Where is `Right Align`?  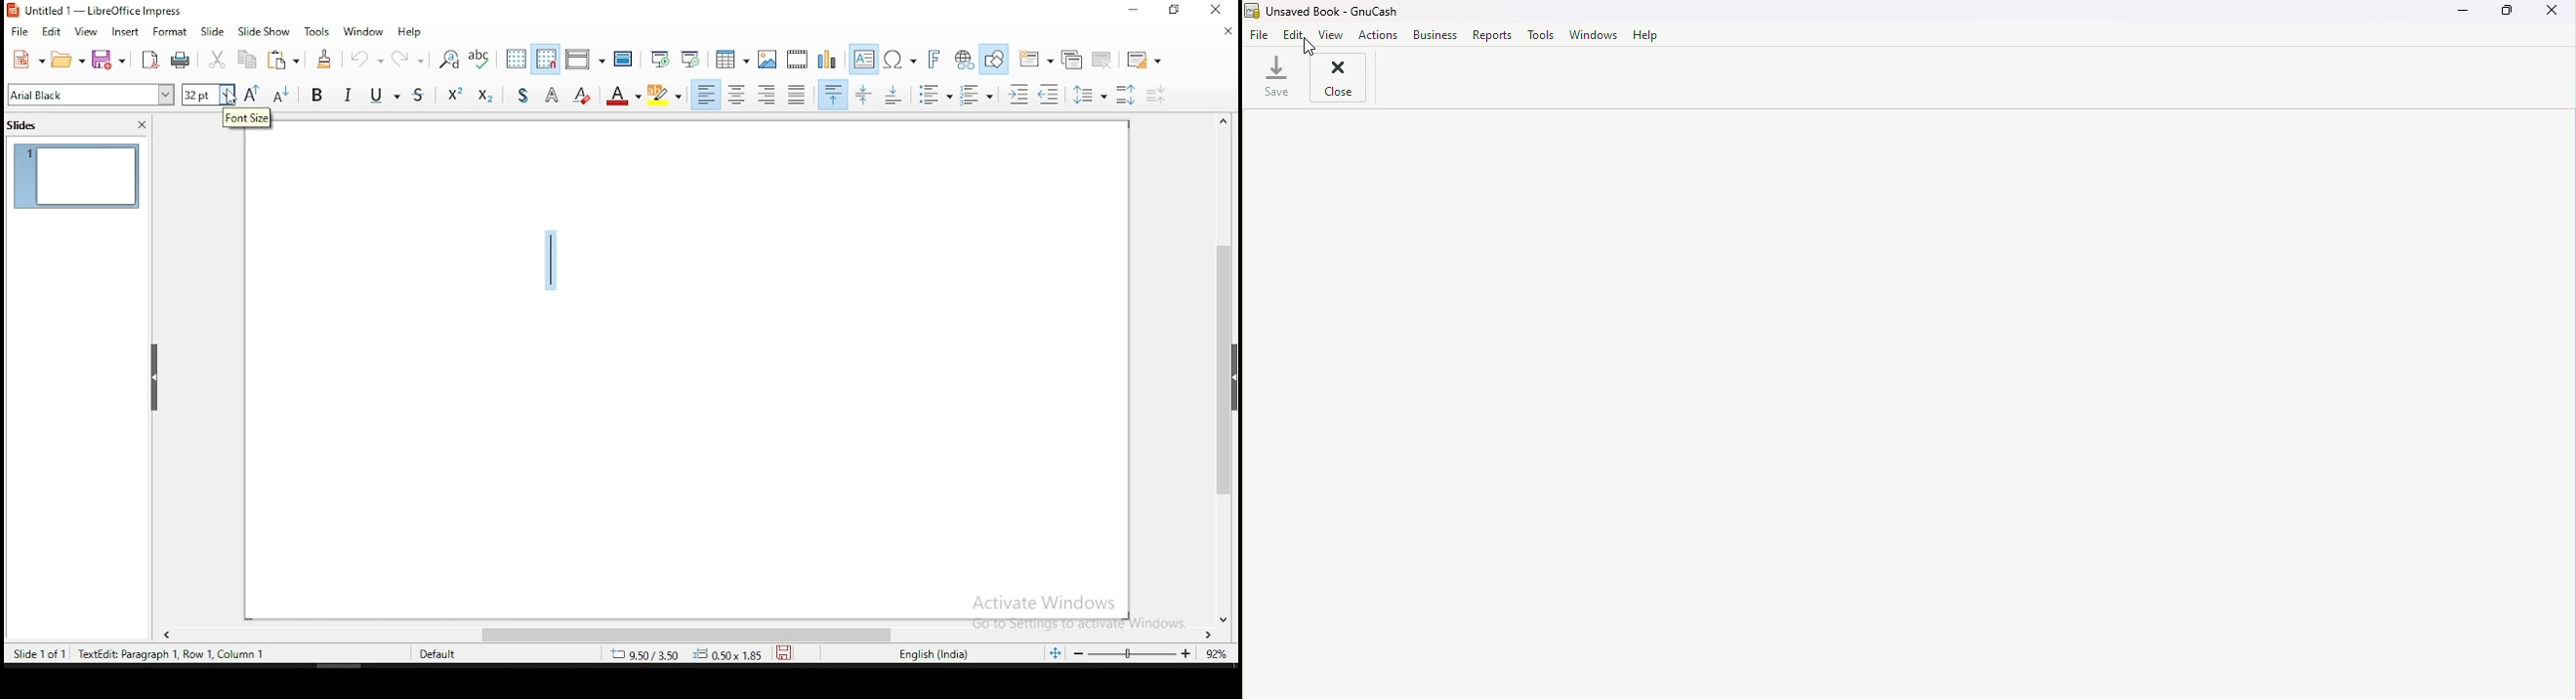
Right Align is located at coordinates (768, 94).